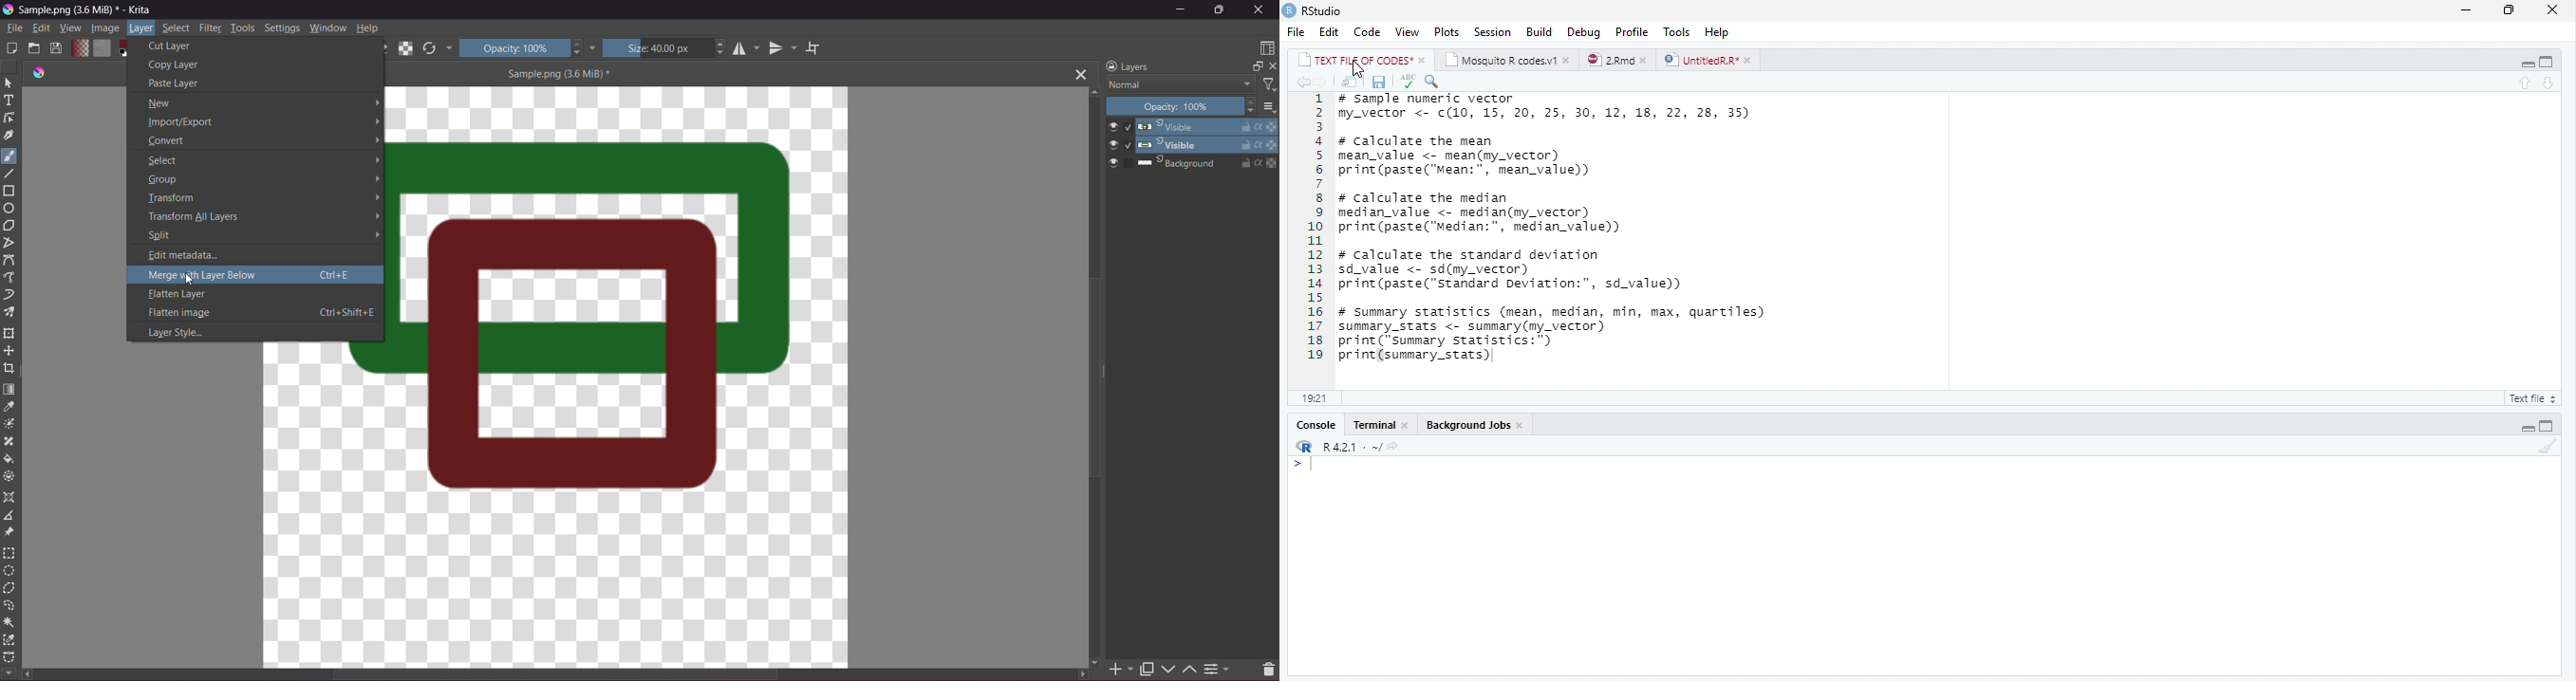  I want to click on Duplicate, so click(1147, 666).